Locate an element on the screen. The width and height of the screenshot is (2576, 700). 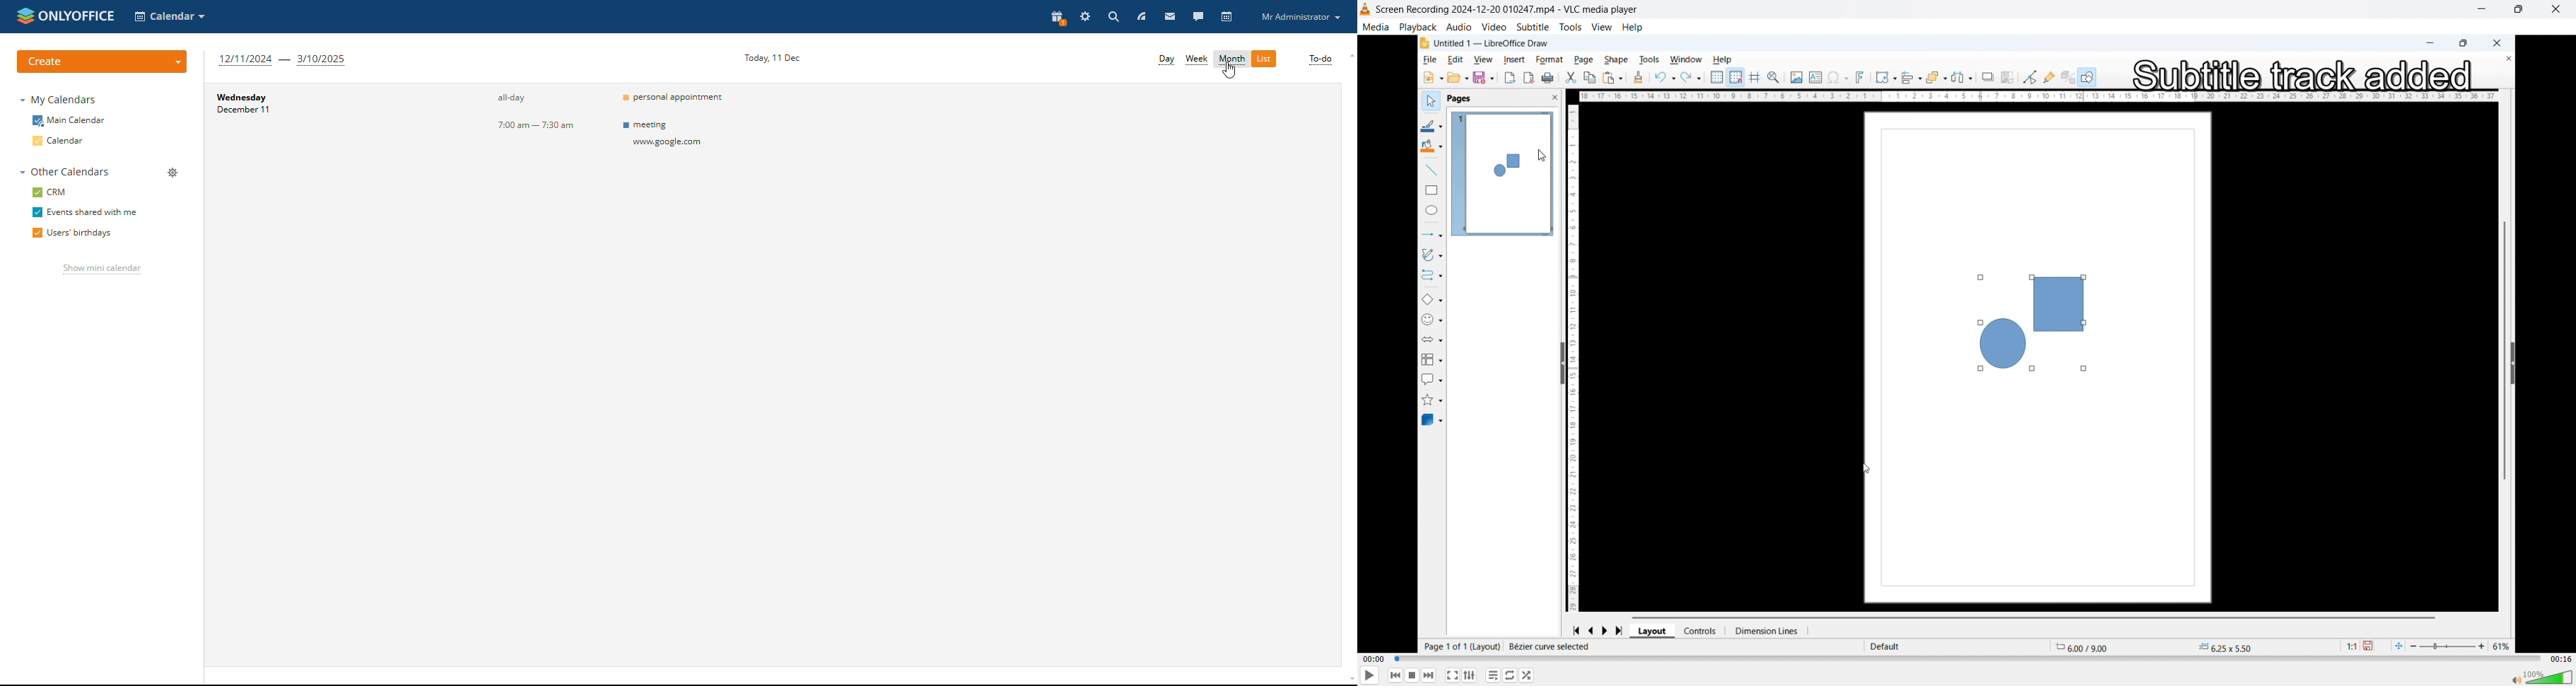
clone formatting is located at coordinates (1638, 77).